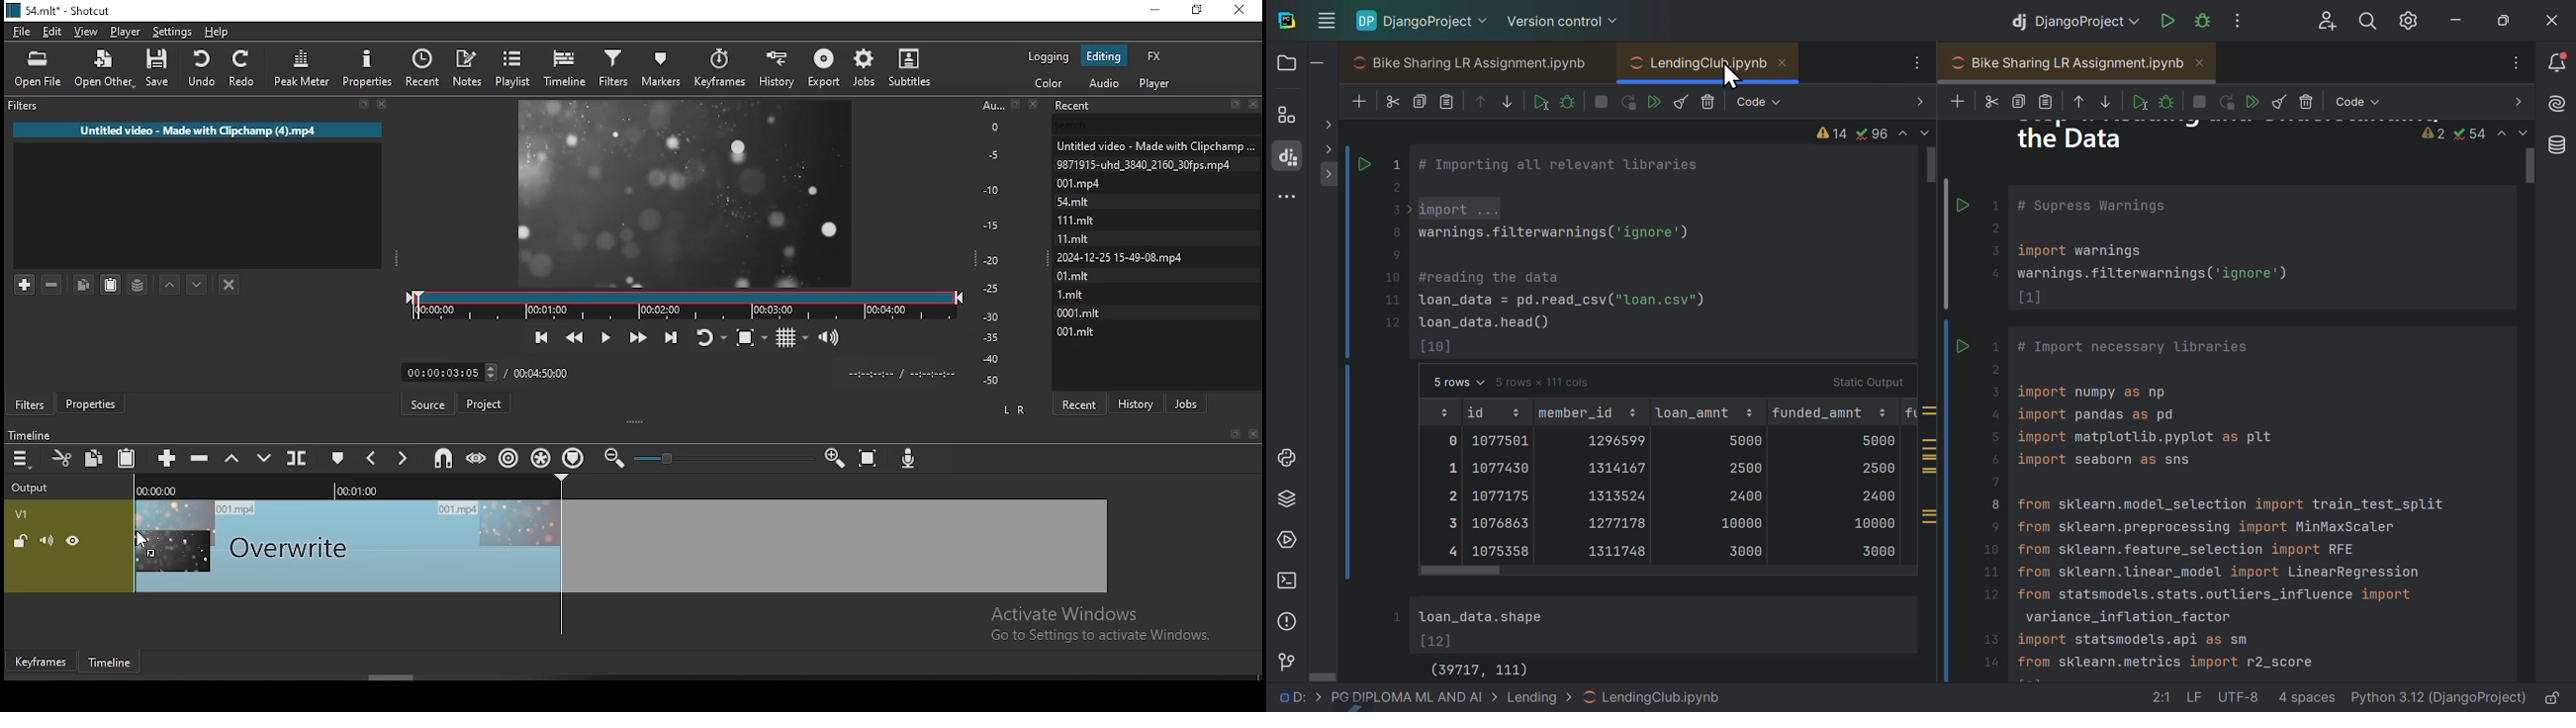 This screenshot has width=2576, height=728. I want to click on timeline, so click(344, 488).